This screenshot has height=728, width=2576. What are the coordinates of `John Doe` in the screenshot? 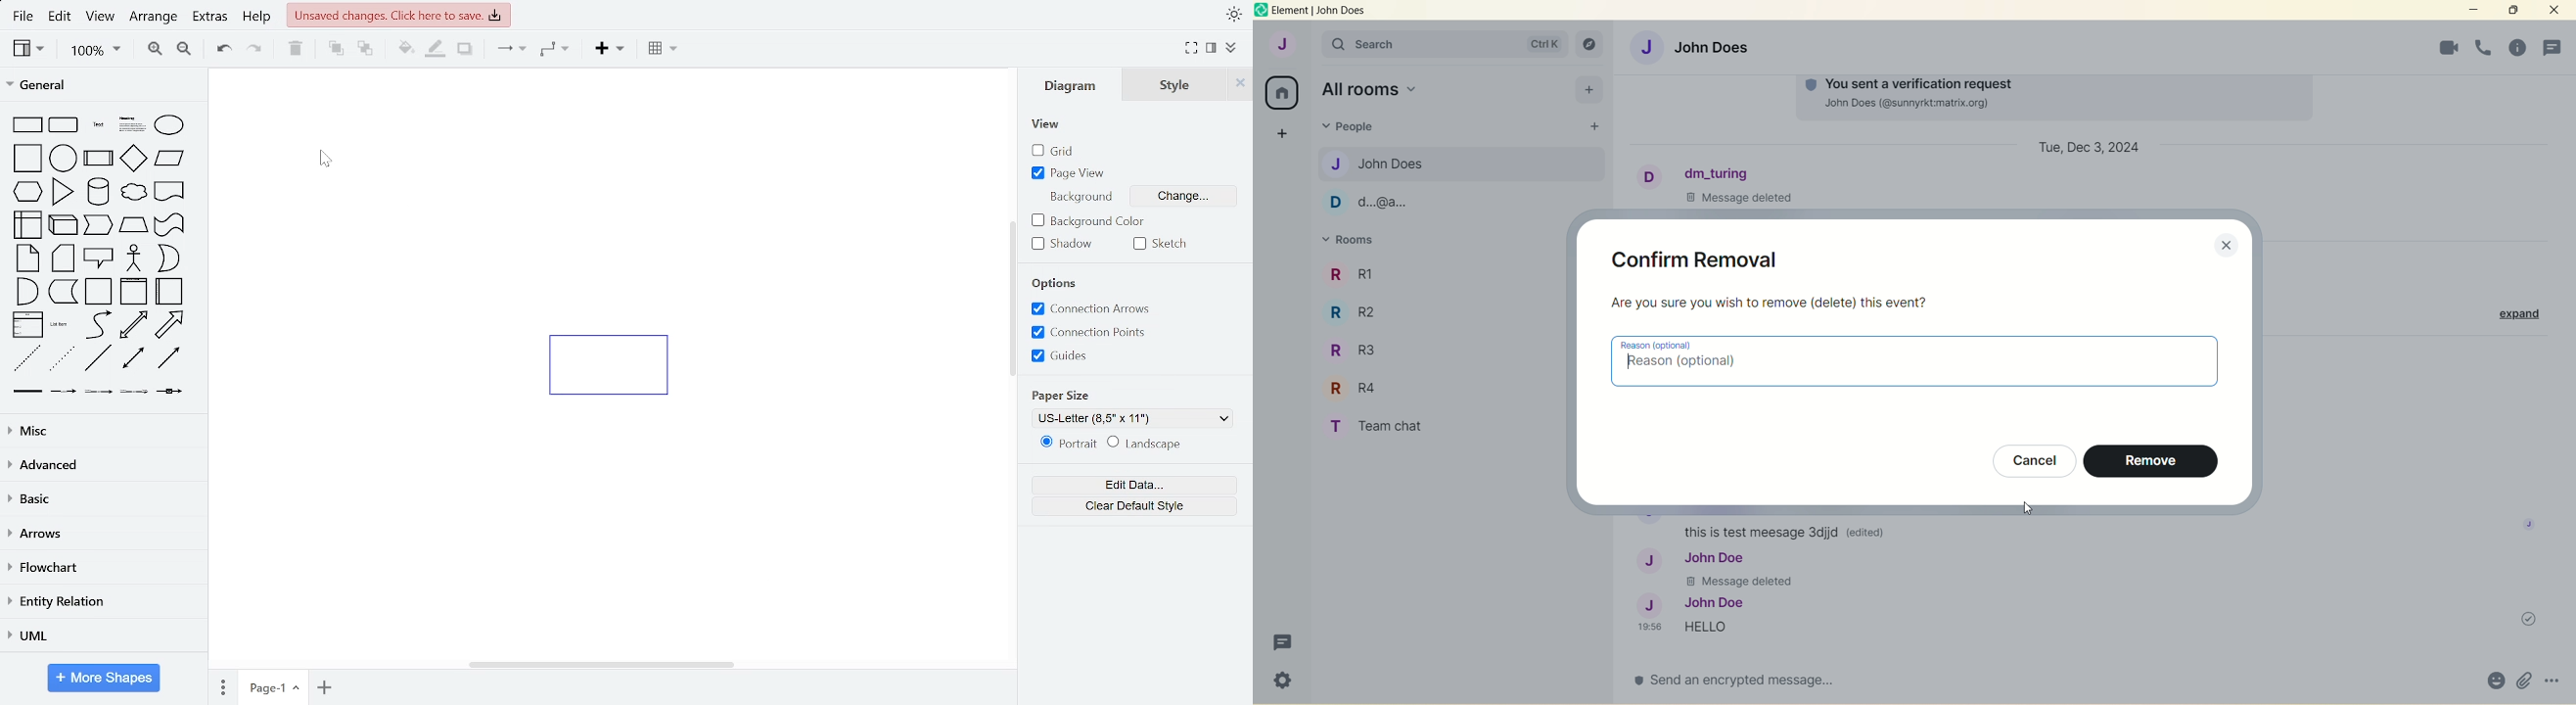 It's located at (1691, 602).